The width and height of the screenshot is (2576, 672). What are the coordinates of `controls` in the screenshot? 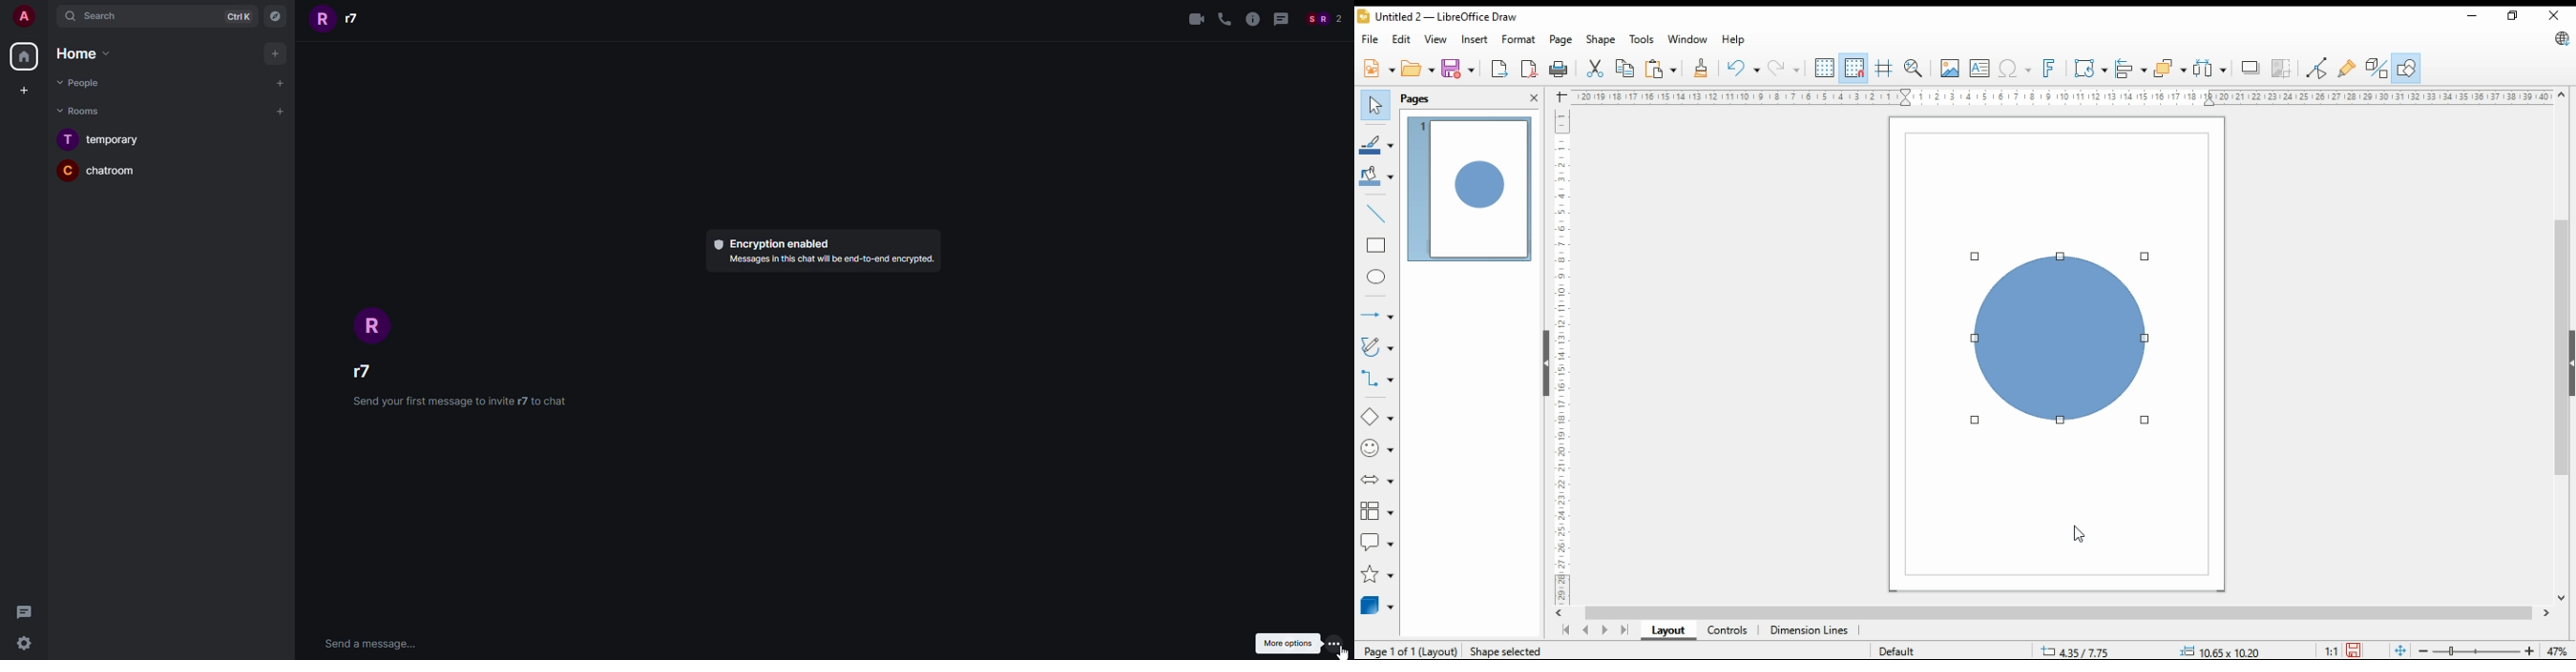 It's located at (1727, 629).